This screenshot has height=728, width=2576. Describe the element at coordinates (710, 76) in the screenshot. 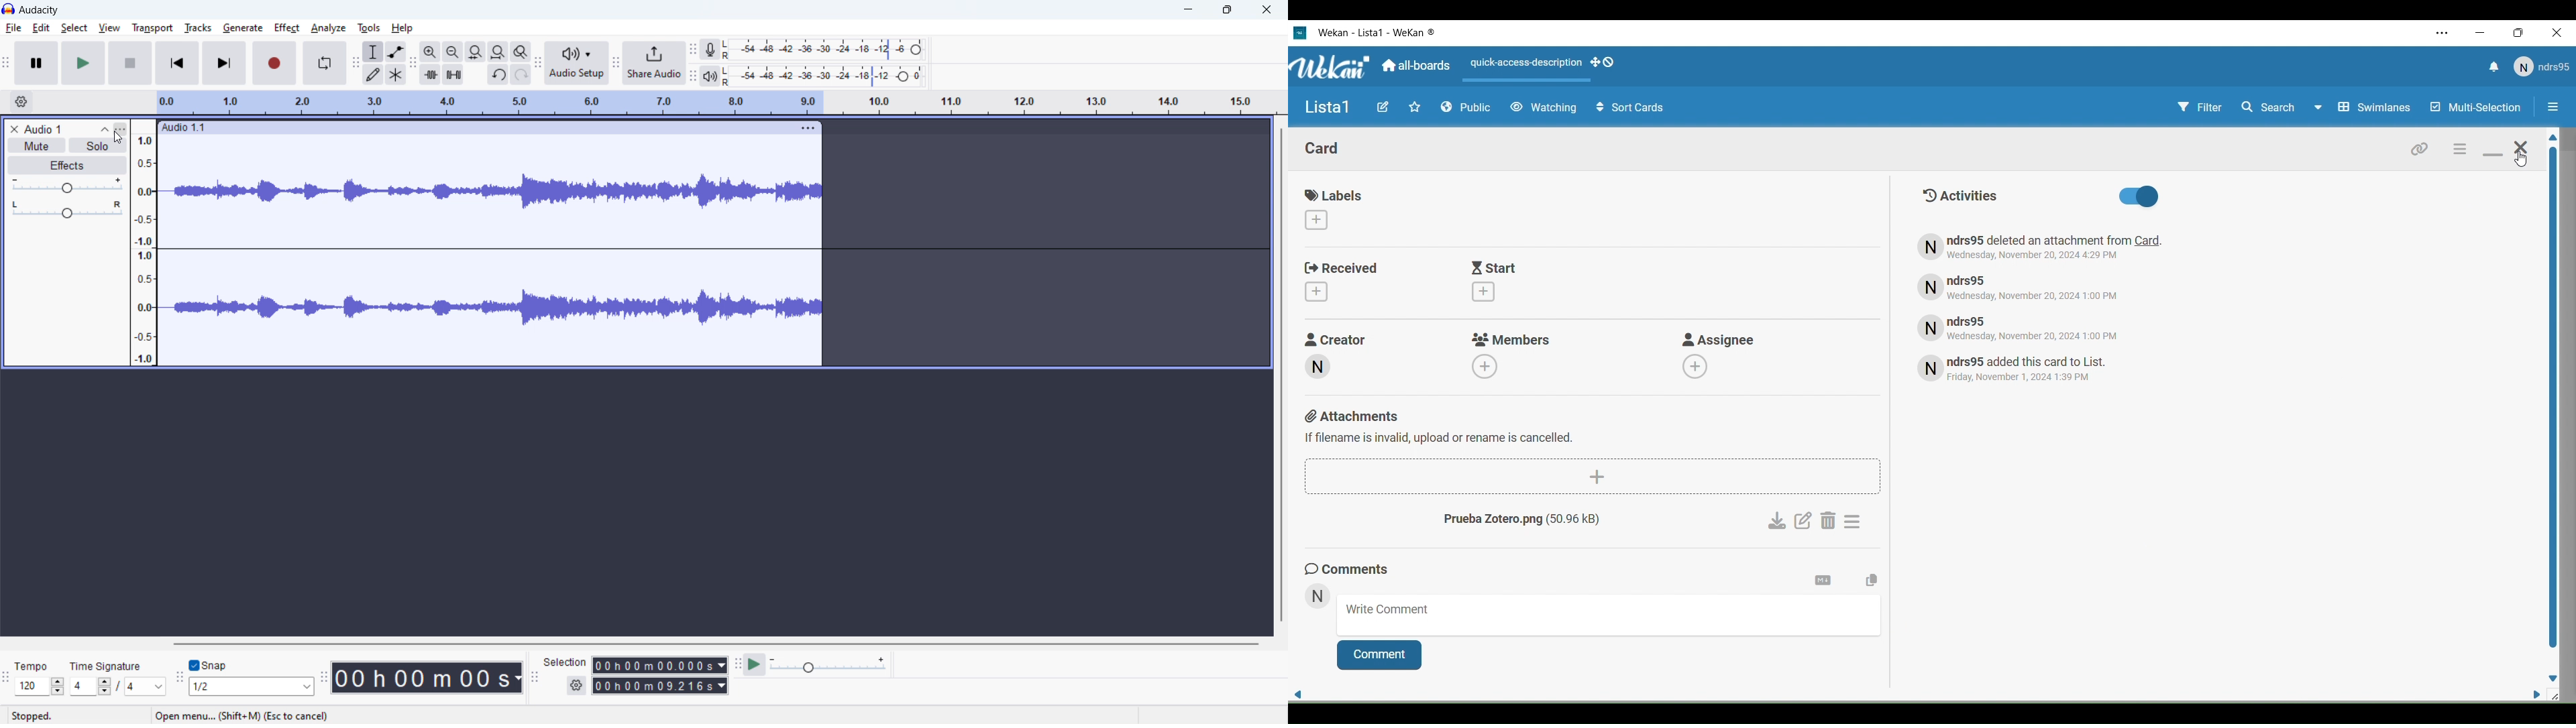

I see `playback meter` at that location.